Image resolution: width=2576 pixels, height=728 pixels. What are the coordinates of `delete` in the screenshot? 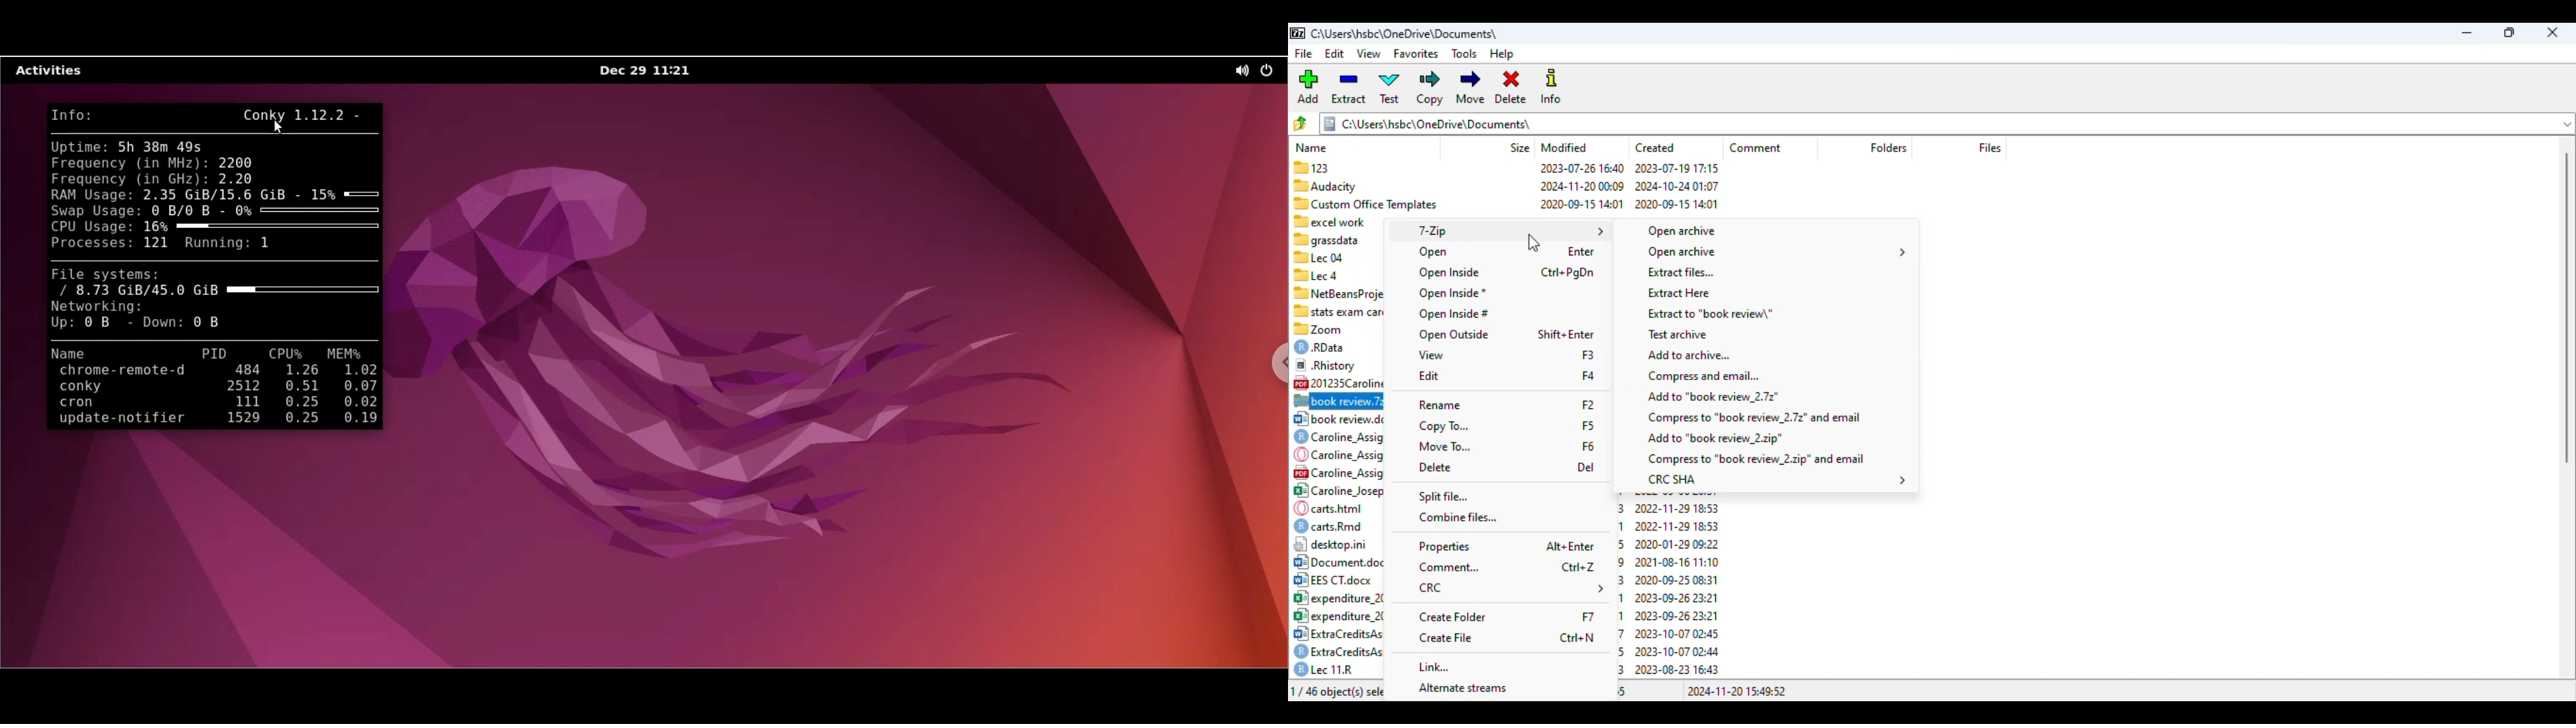 It's located at (1436, 467).